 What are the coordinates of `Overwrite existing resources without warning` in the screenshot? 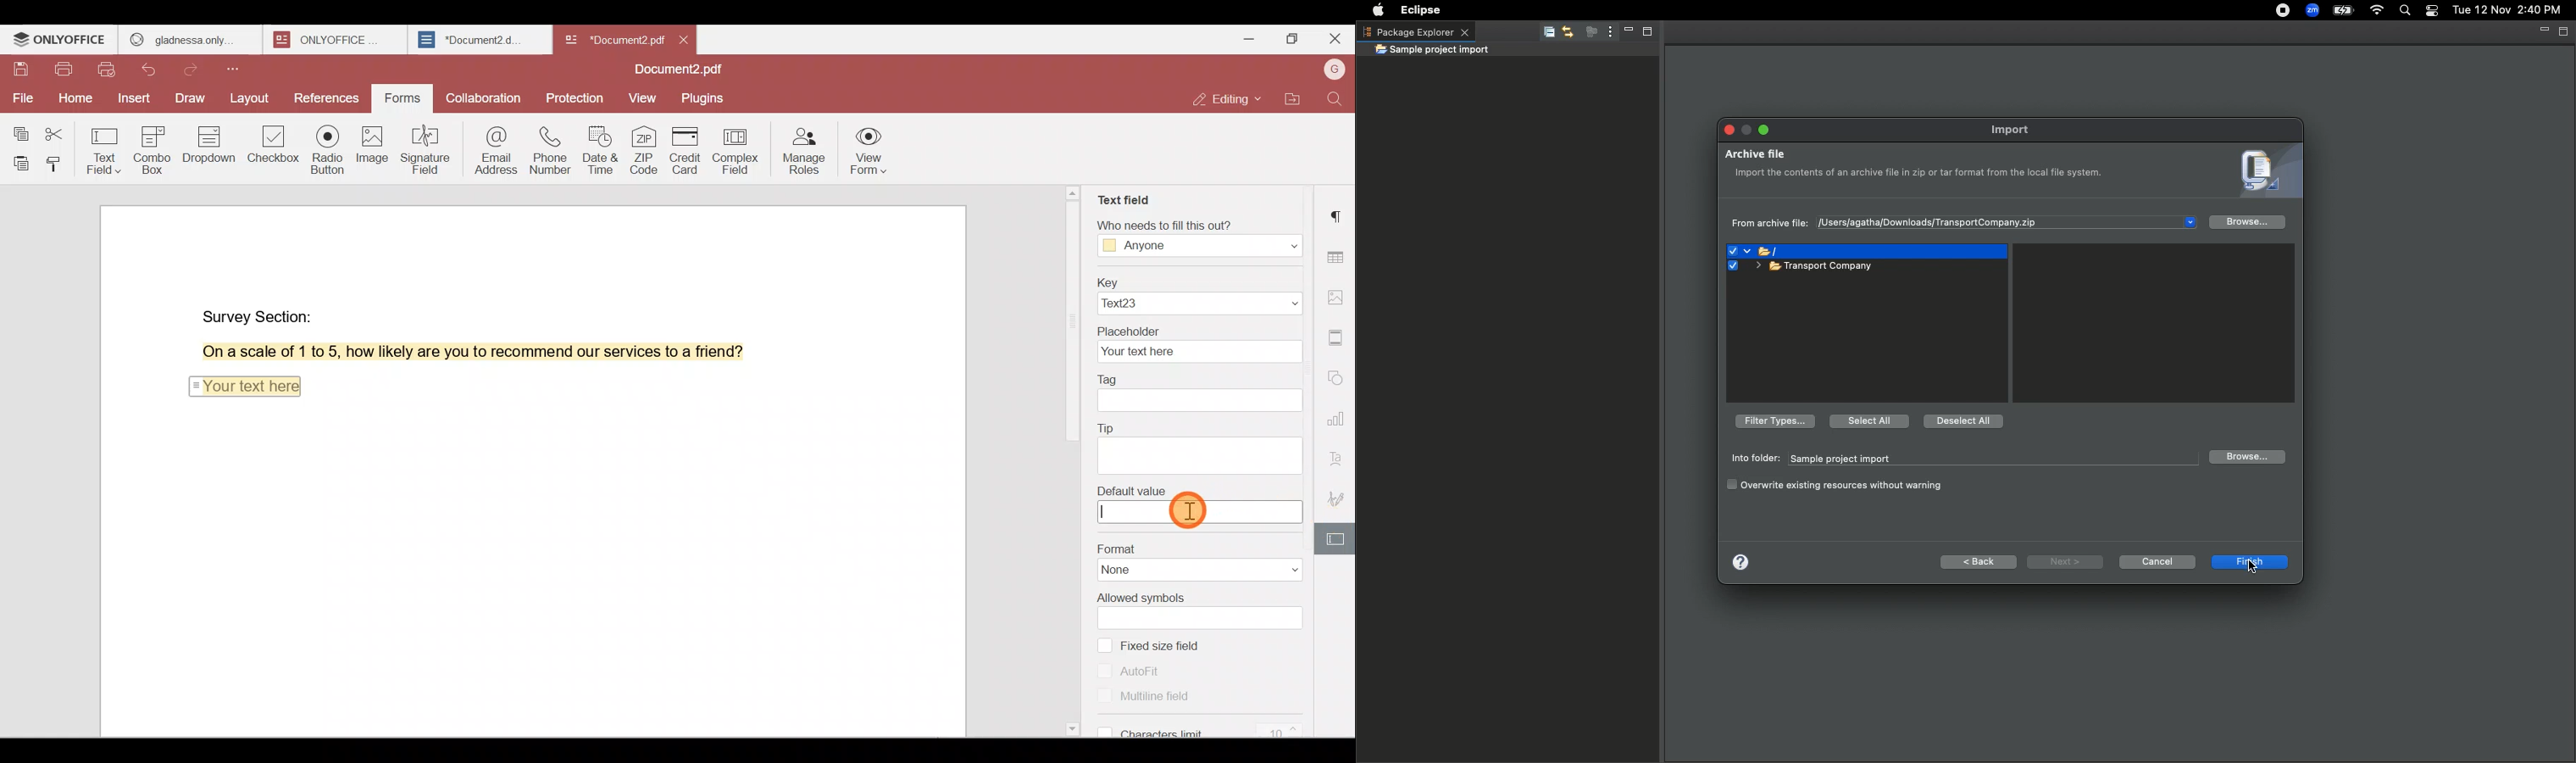 It's located at (1837, 485).